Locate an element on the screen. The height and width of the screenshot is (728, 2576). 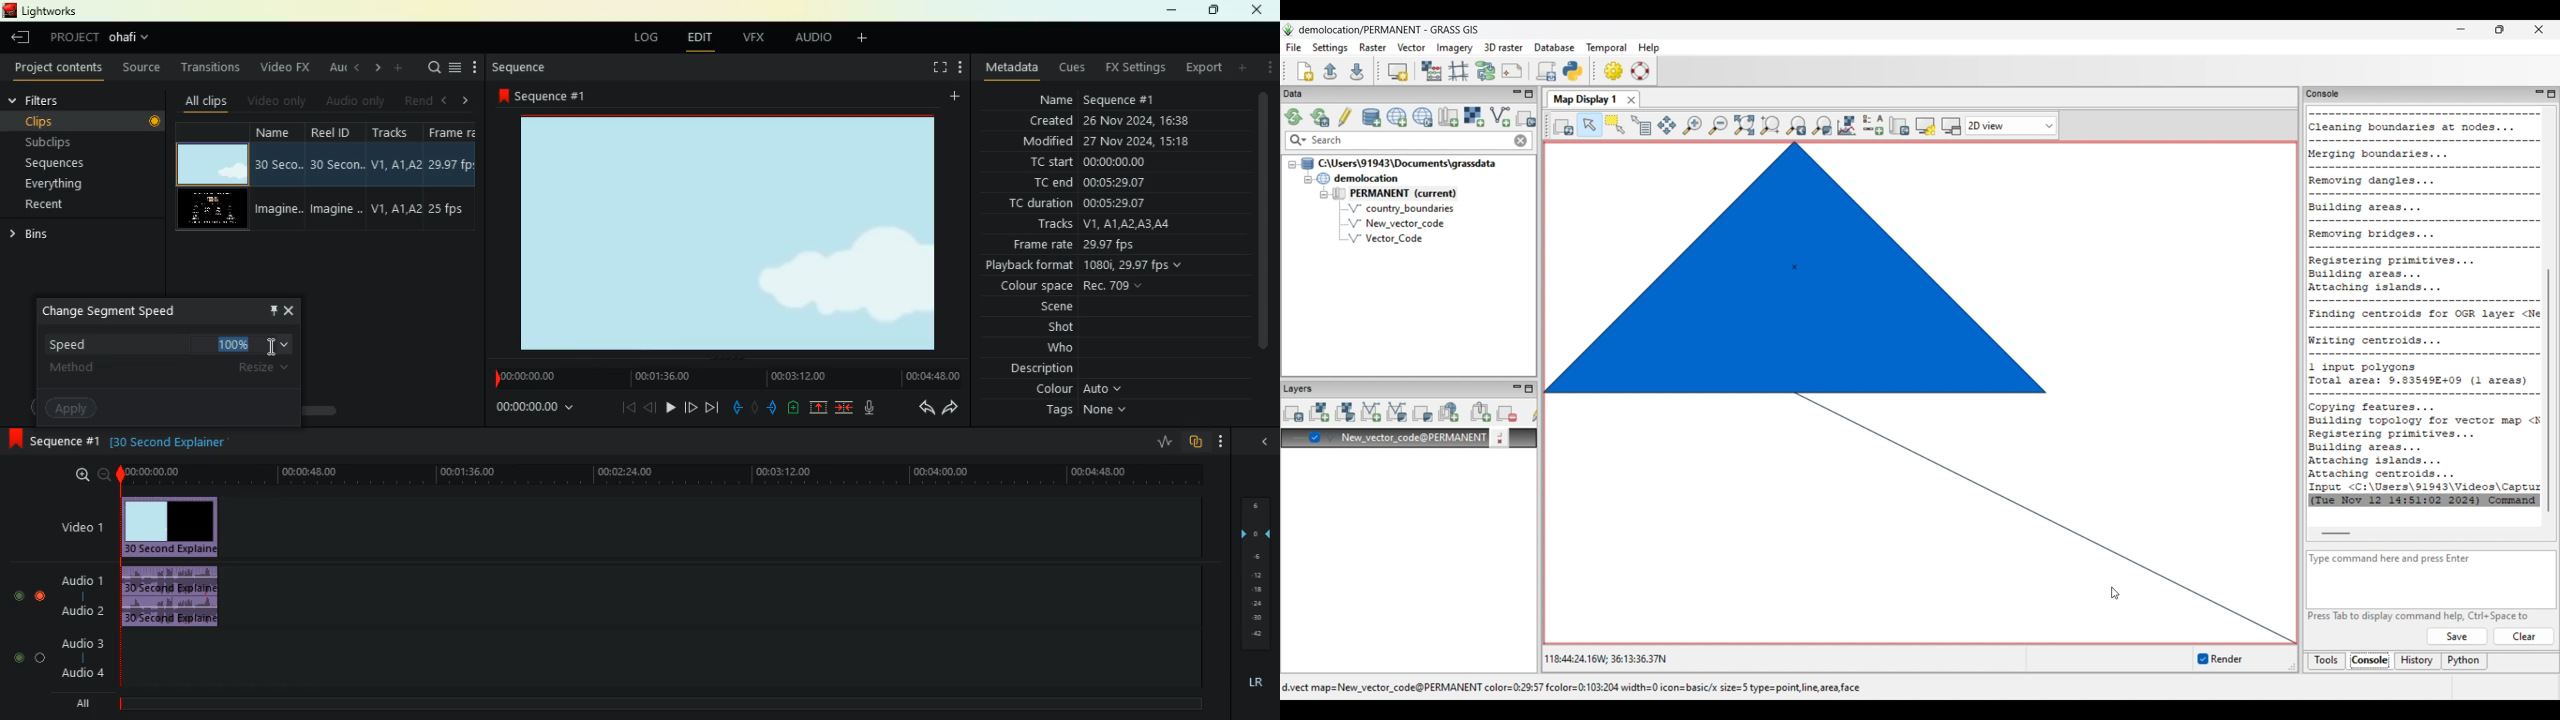
more is located at coordinates (1271, 67).